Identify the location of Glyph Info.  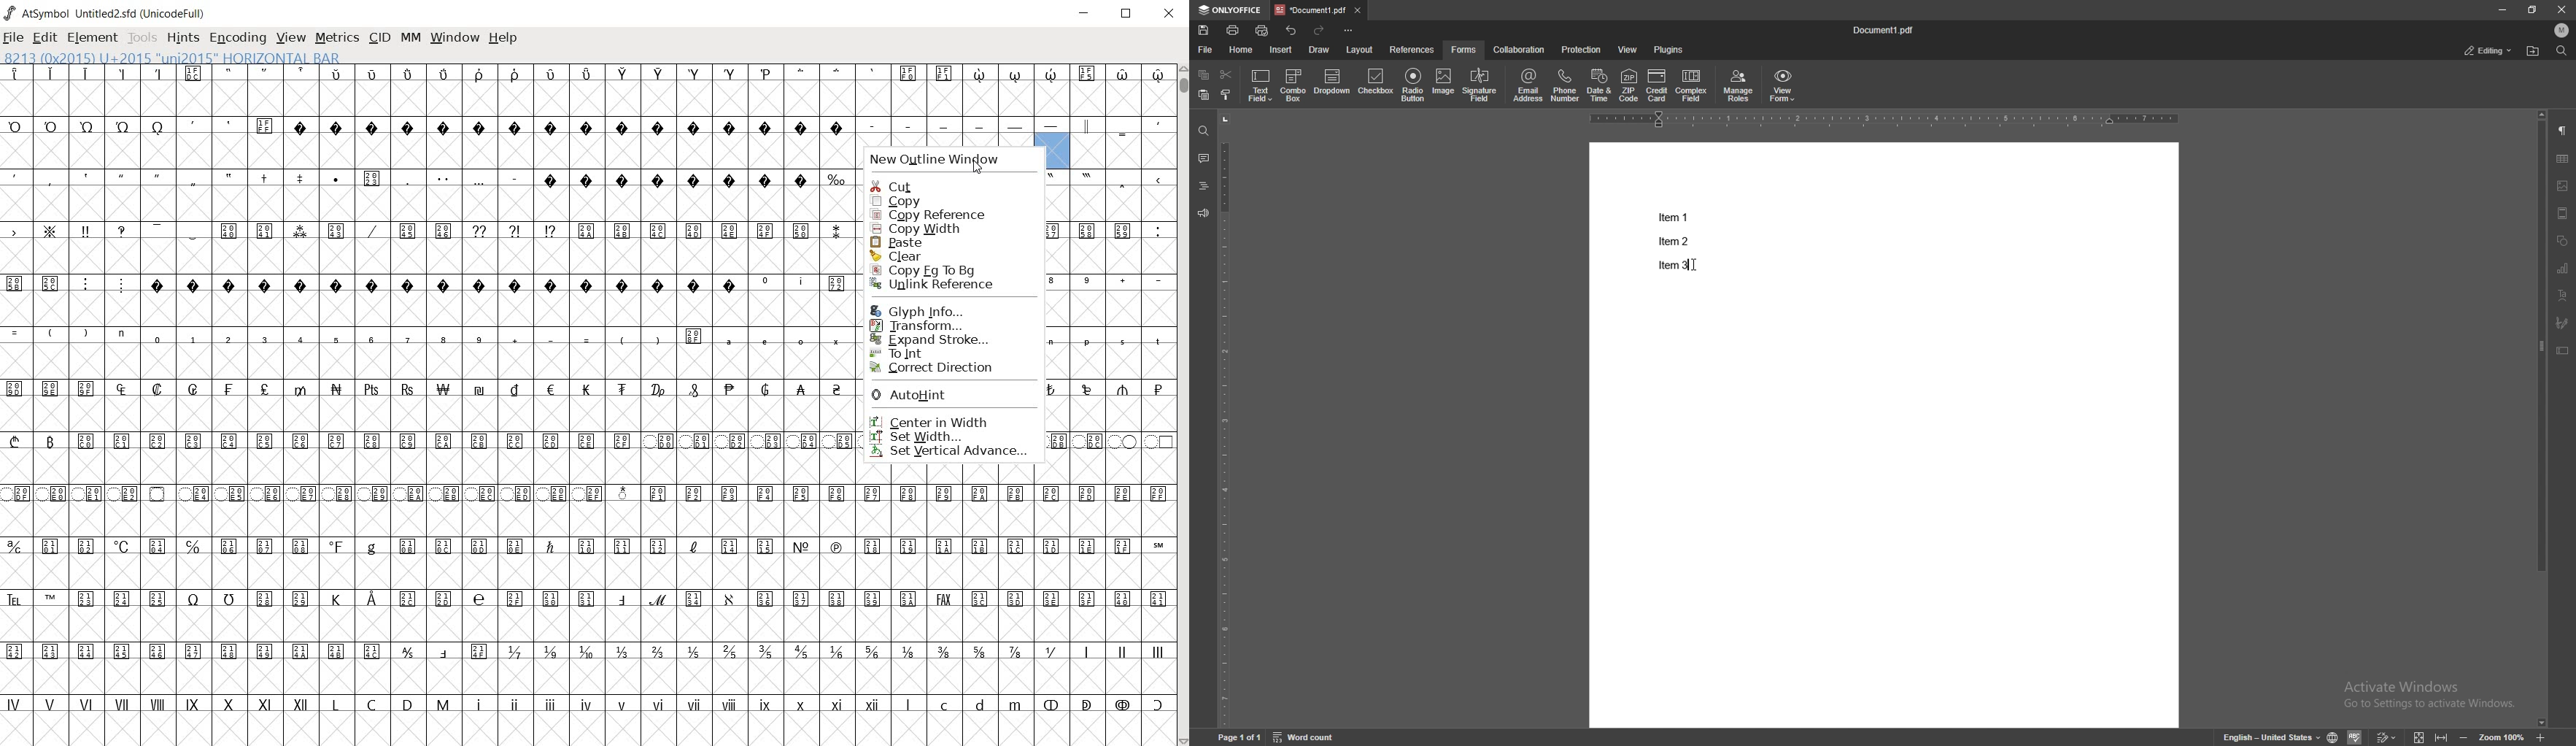
(926, 311).